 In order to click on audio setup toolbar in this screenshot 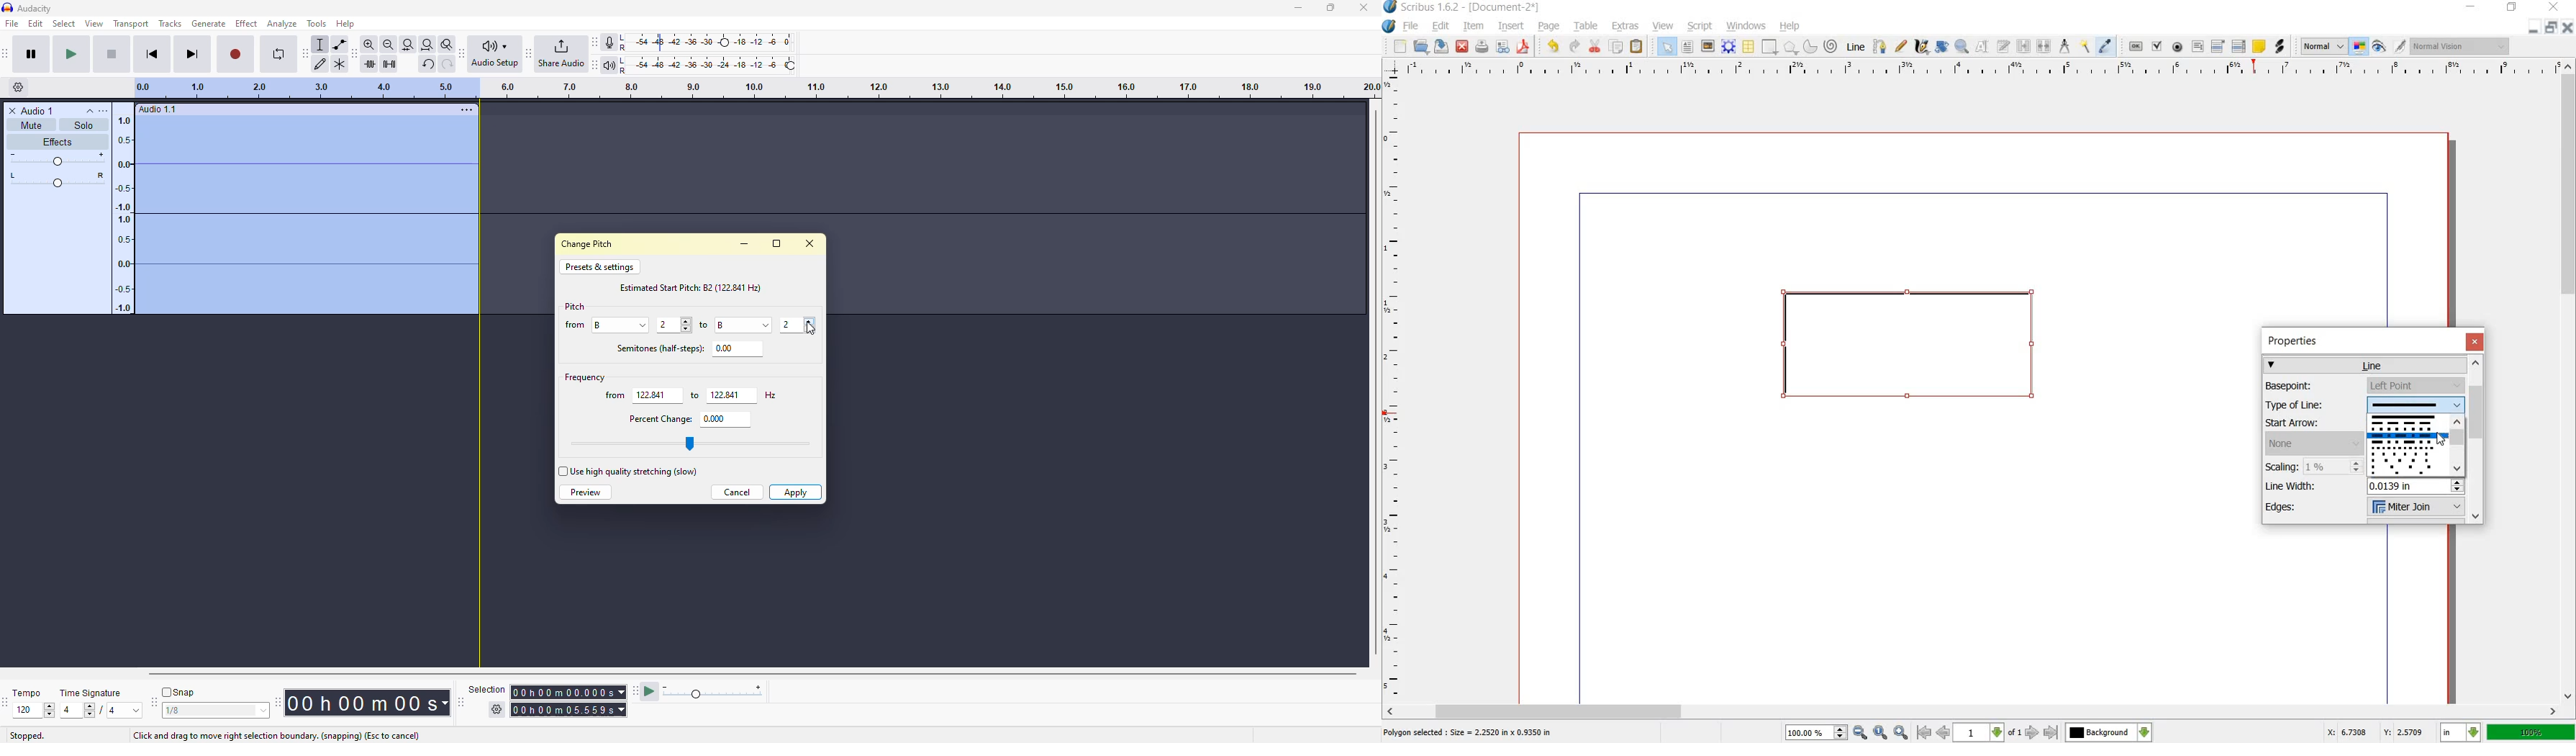, I will do `click(463, 53)`.